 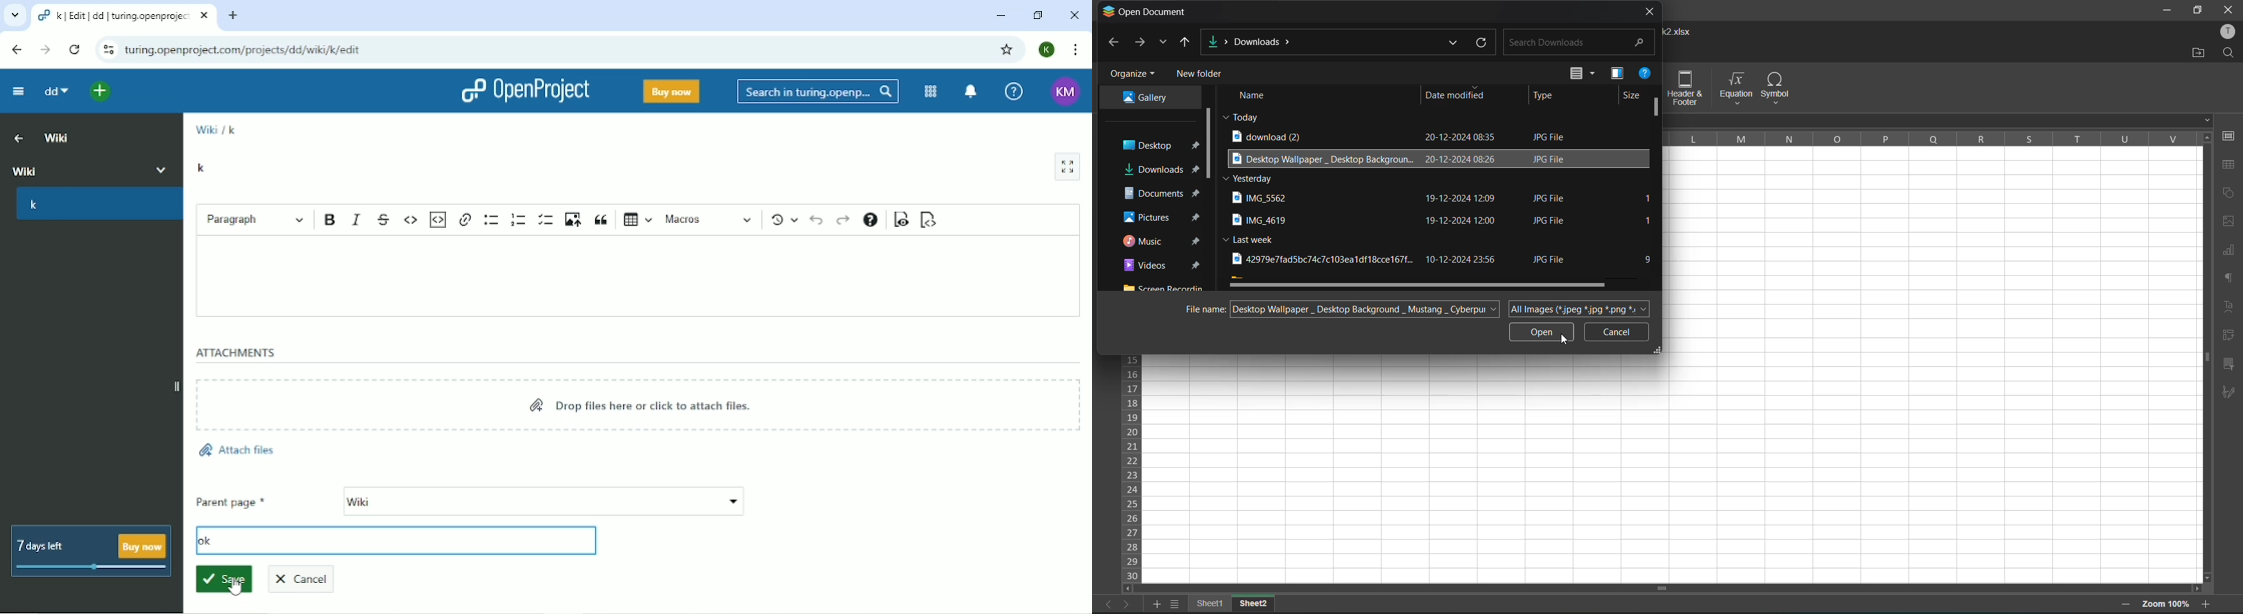 I want to click on Toggle preview mode, so click(x=899, y=221).